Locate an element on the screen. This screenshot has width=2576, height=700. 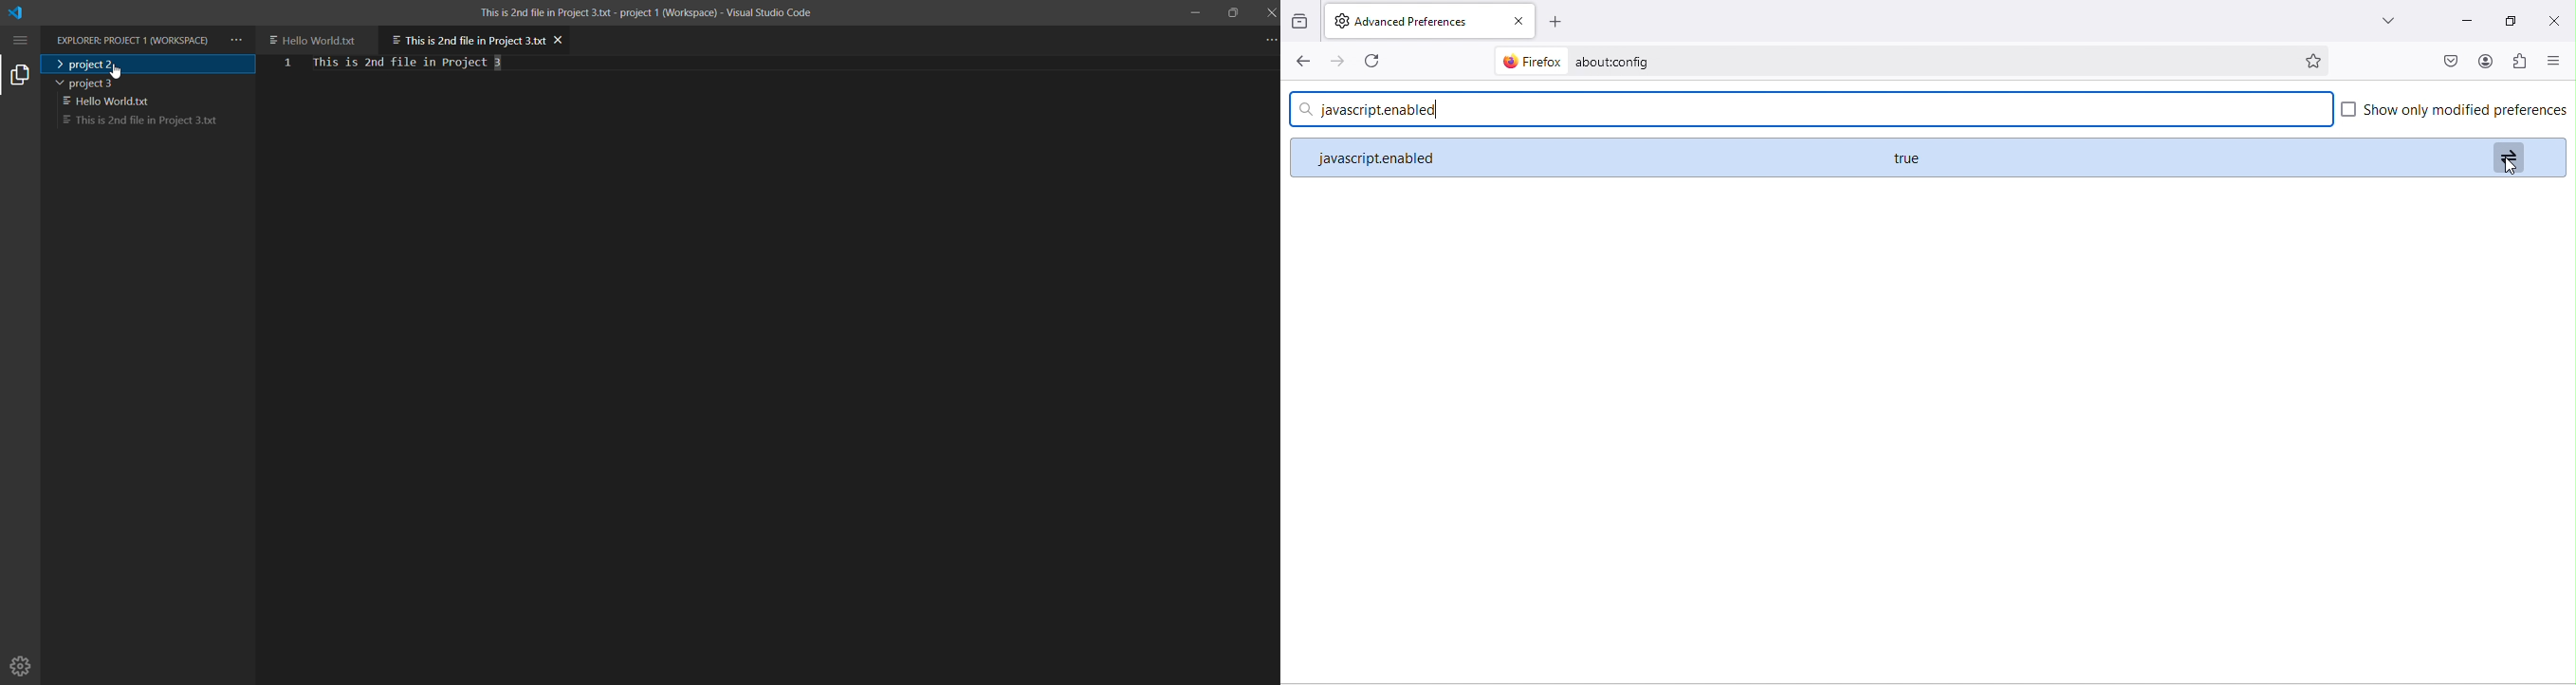
javascript enable is located at coordinates (1573, 158).